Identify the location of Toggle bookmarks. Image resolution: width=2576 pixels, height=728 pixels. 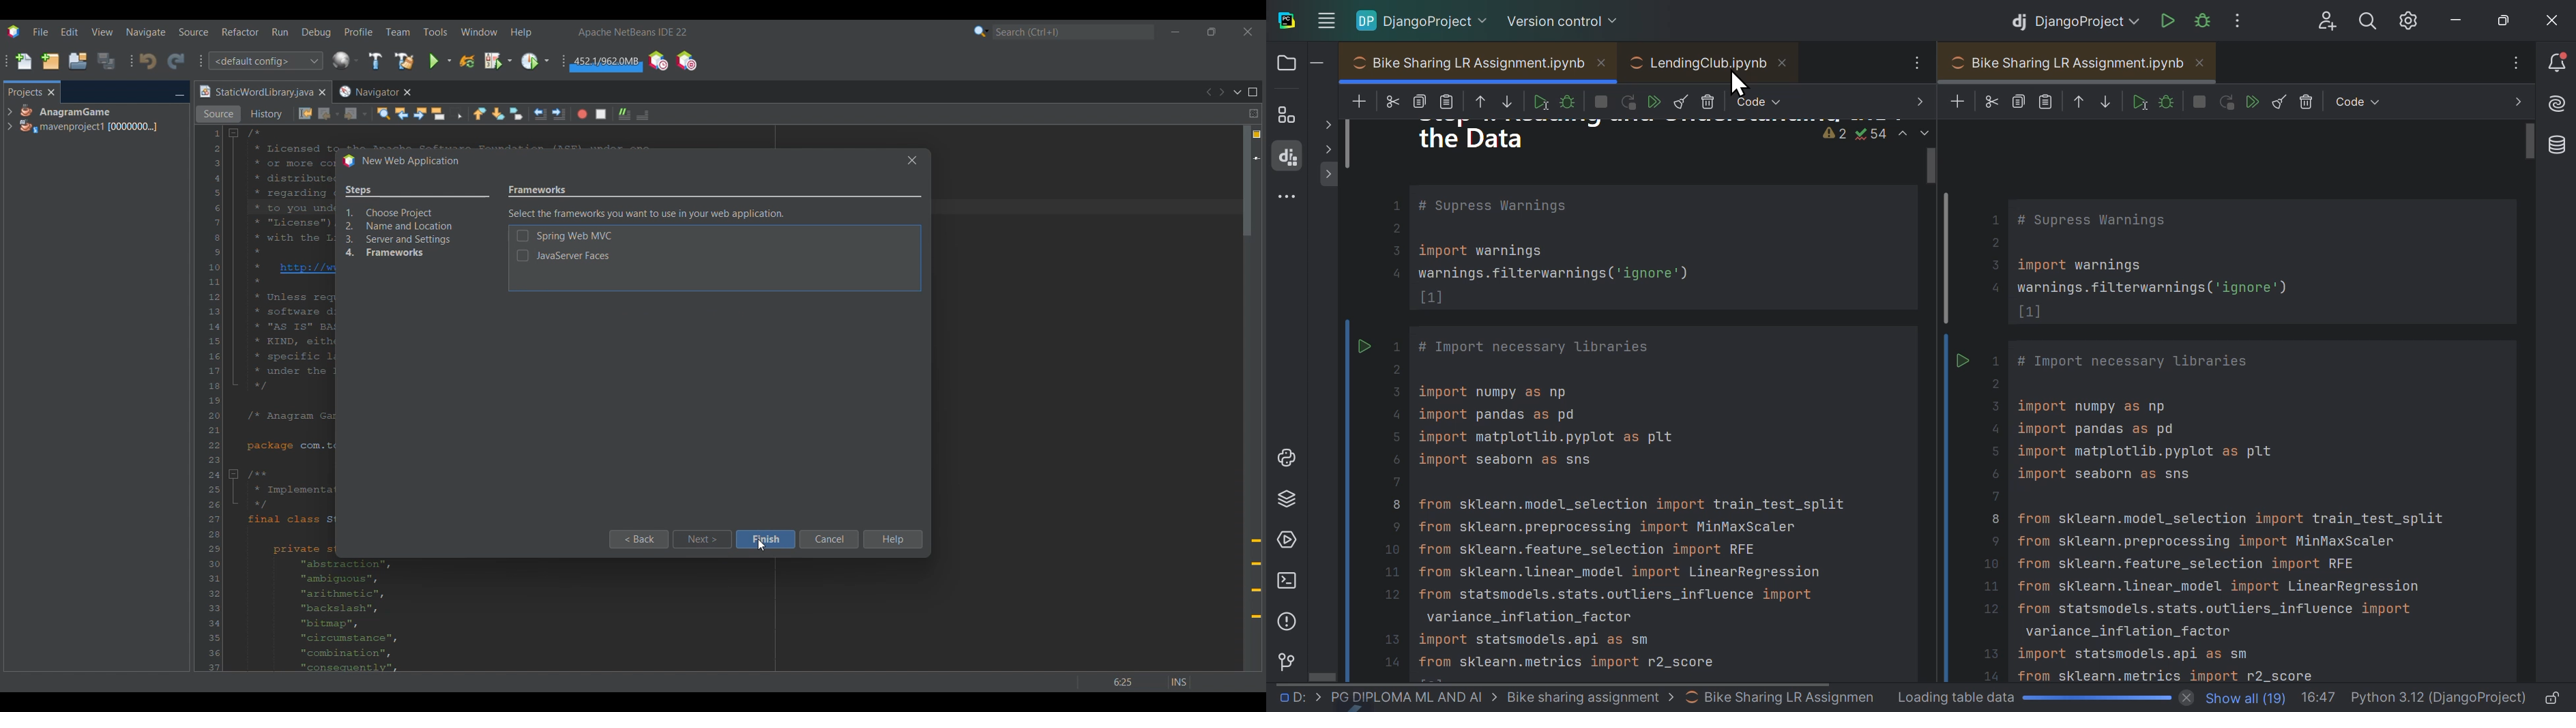
(516, 113).